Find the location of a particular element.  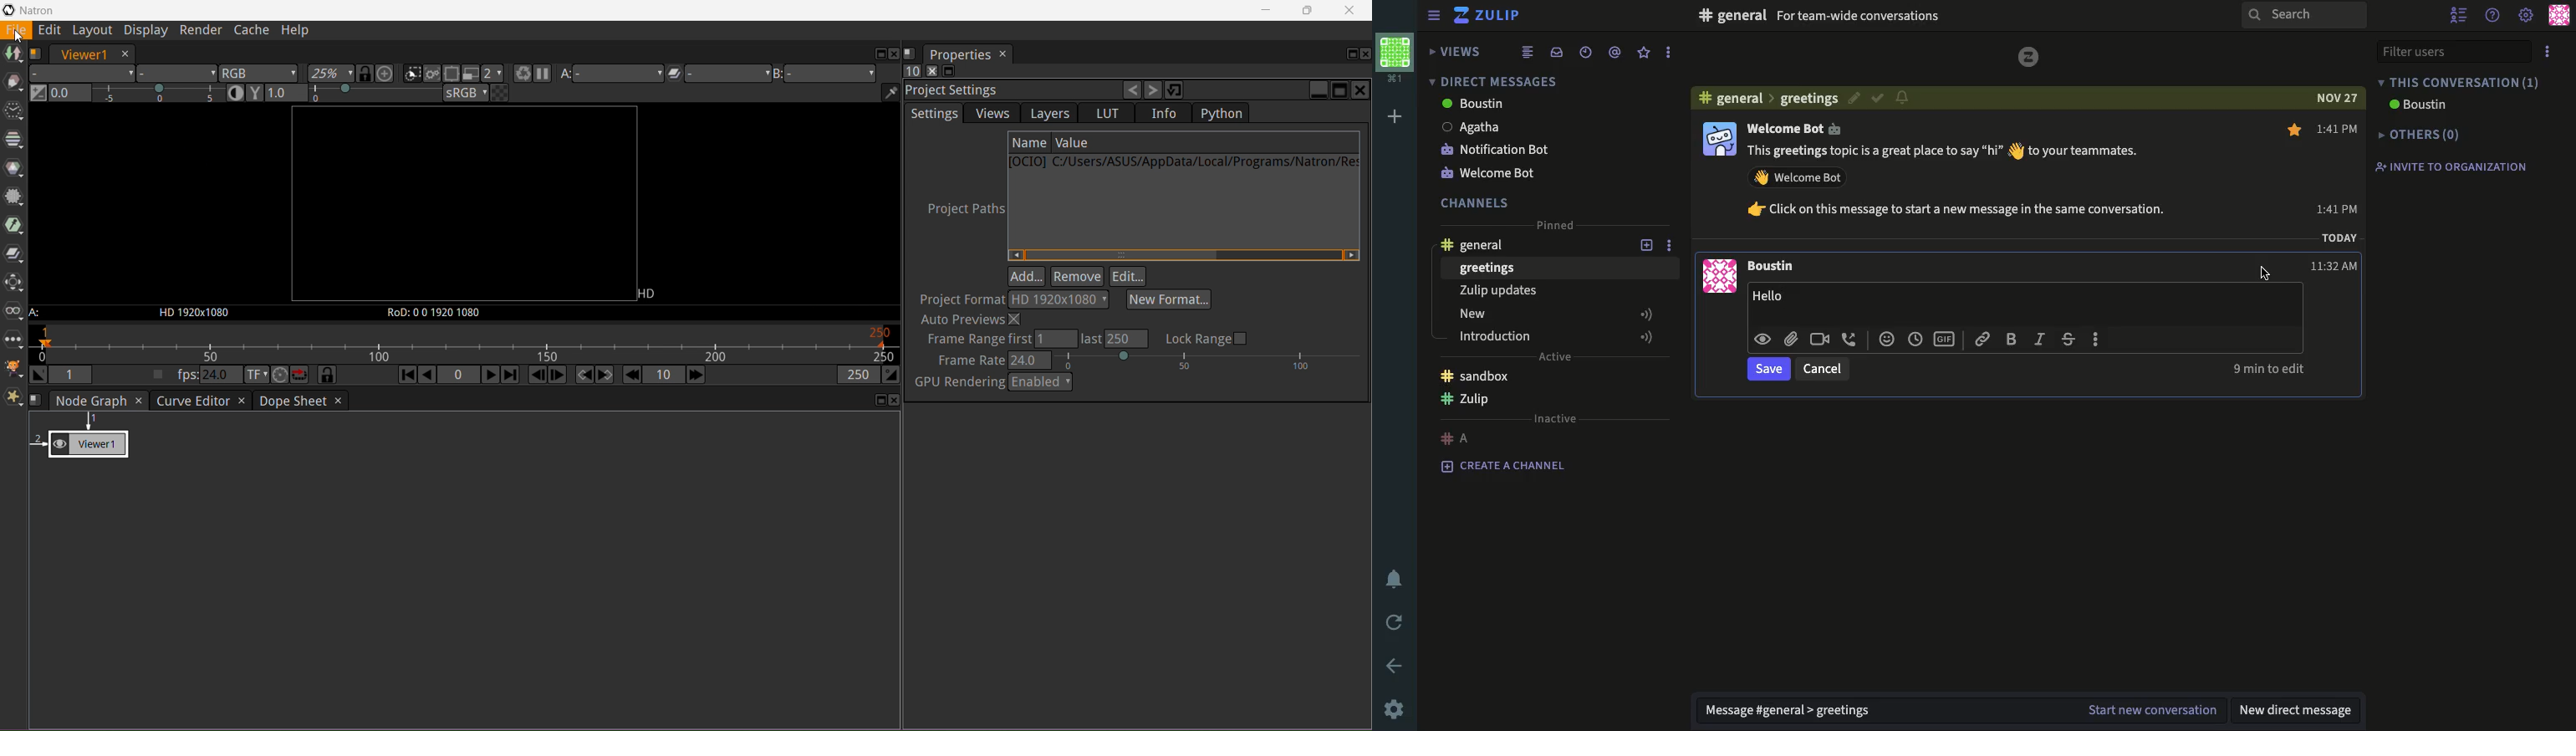

refresh is located at coordinates (1392, 621).